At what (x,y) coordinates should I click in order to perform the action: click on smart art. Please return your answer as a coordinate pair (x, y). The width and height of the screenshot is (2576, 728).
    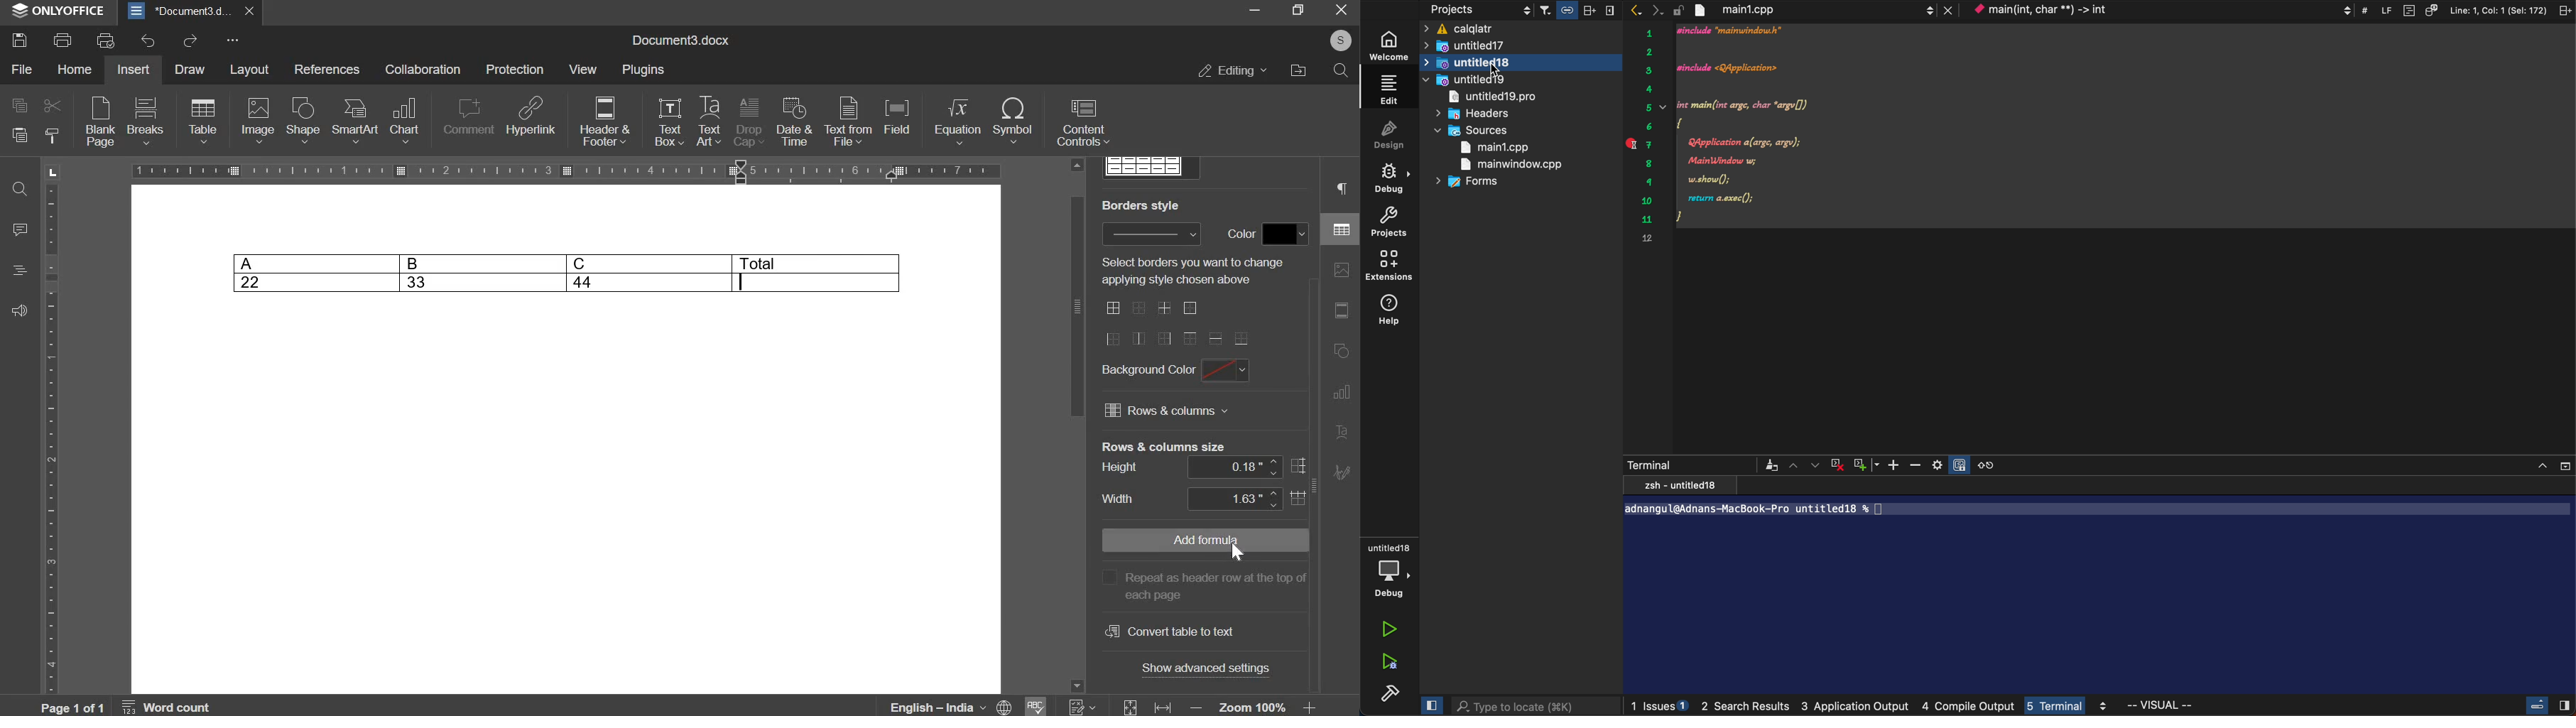
    Looking at the image, I should click on (354, 120).